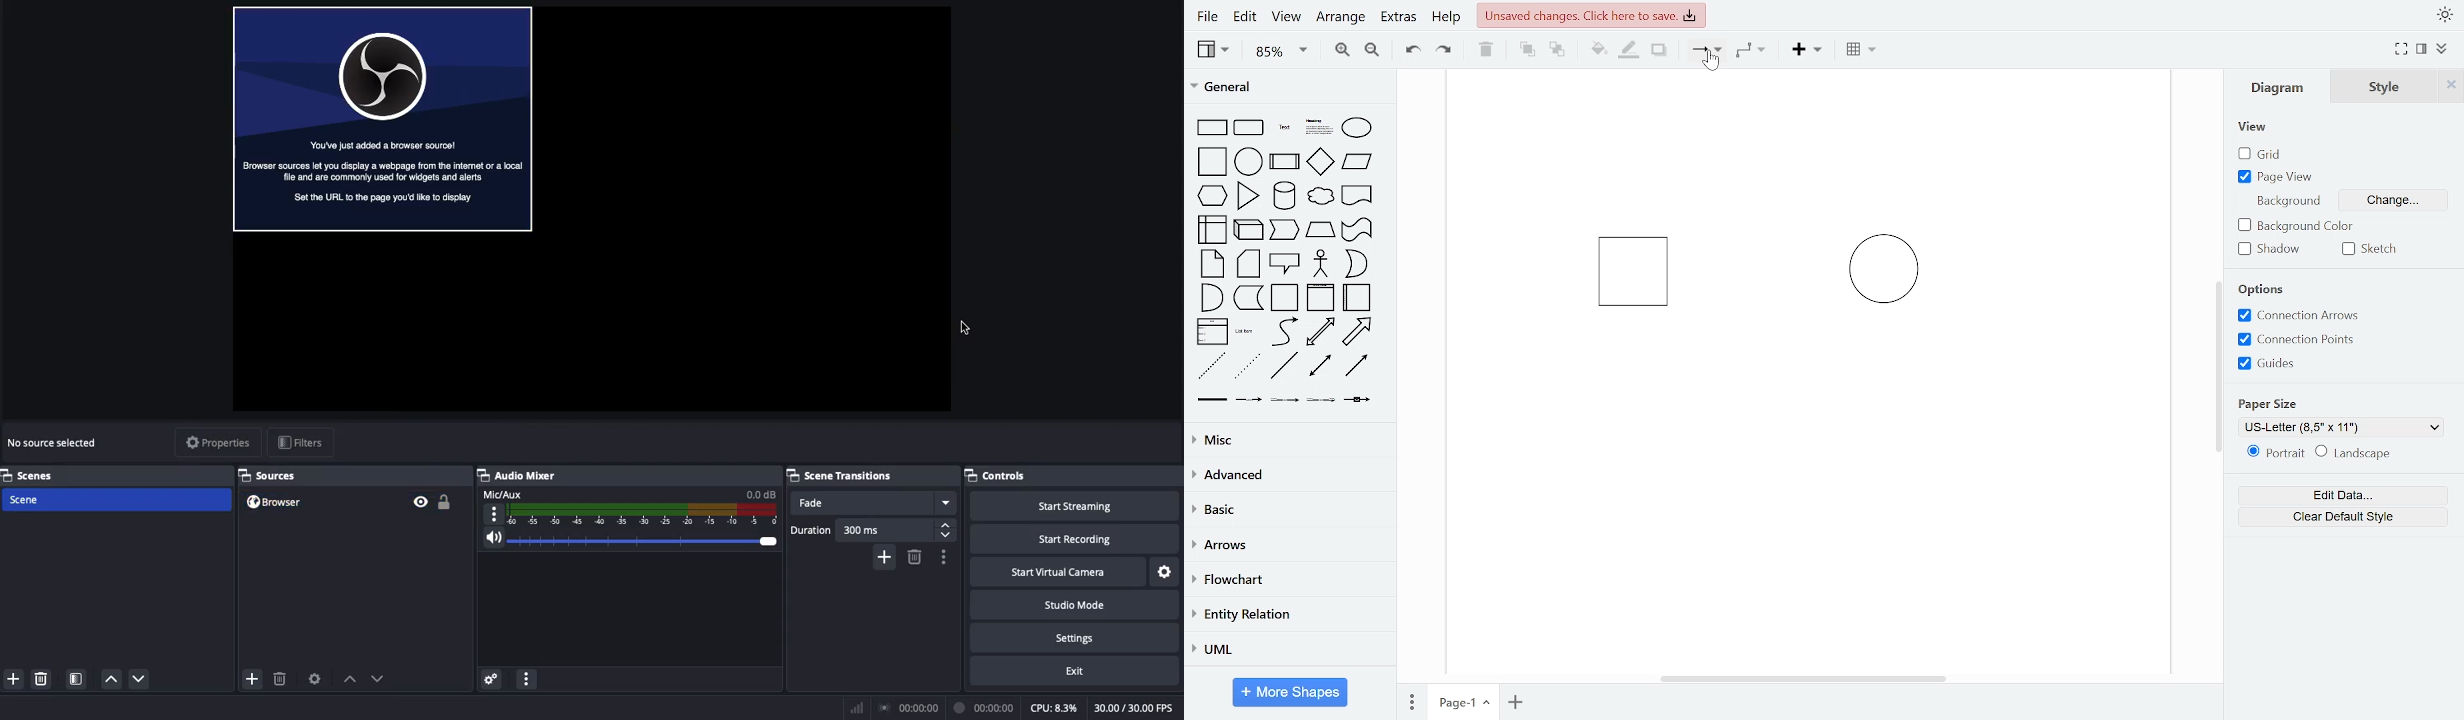 This screenshot has width=2464, height=728. I want to click on grid, so click(2270, 154).